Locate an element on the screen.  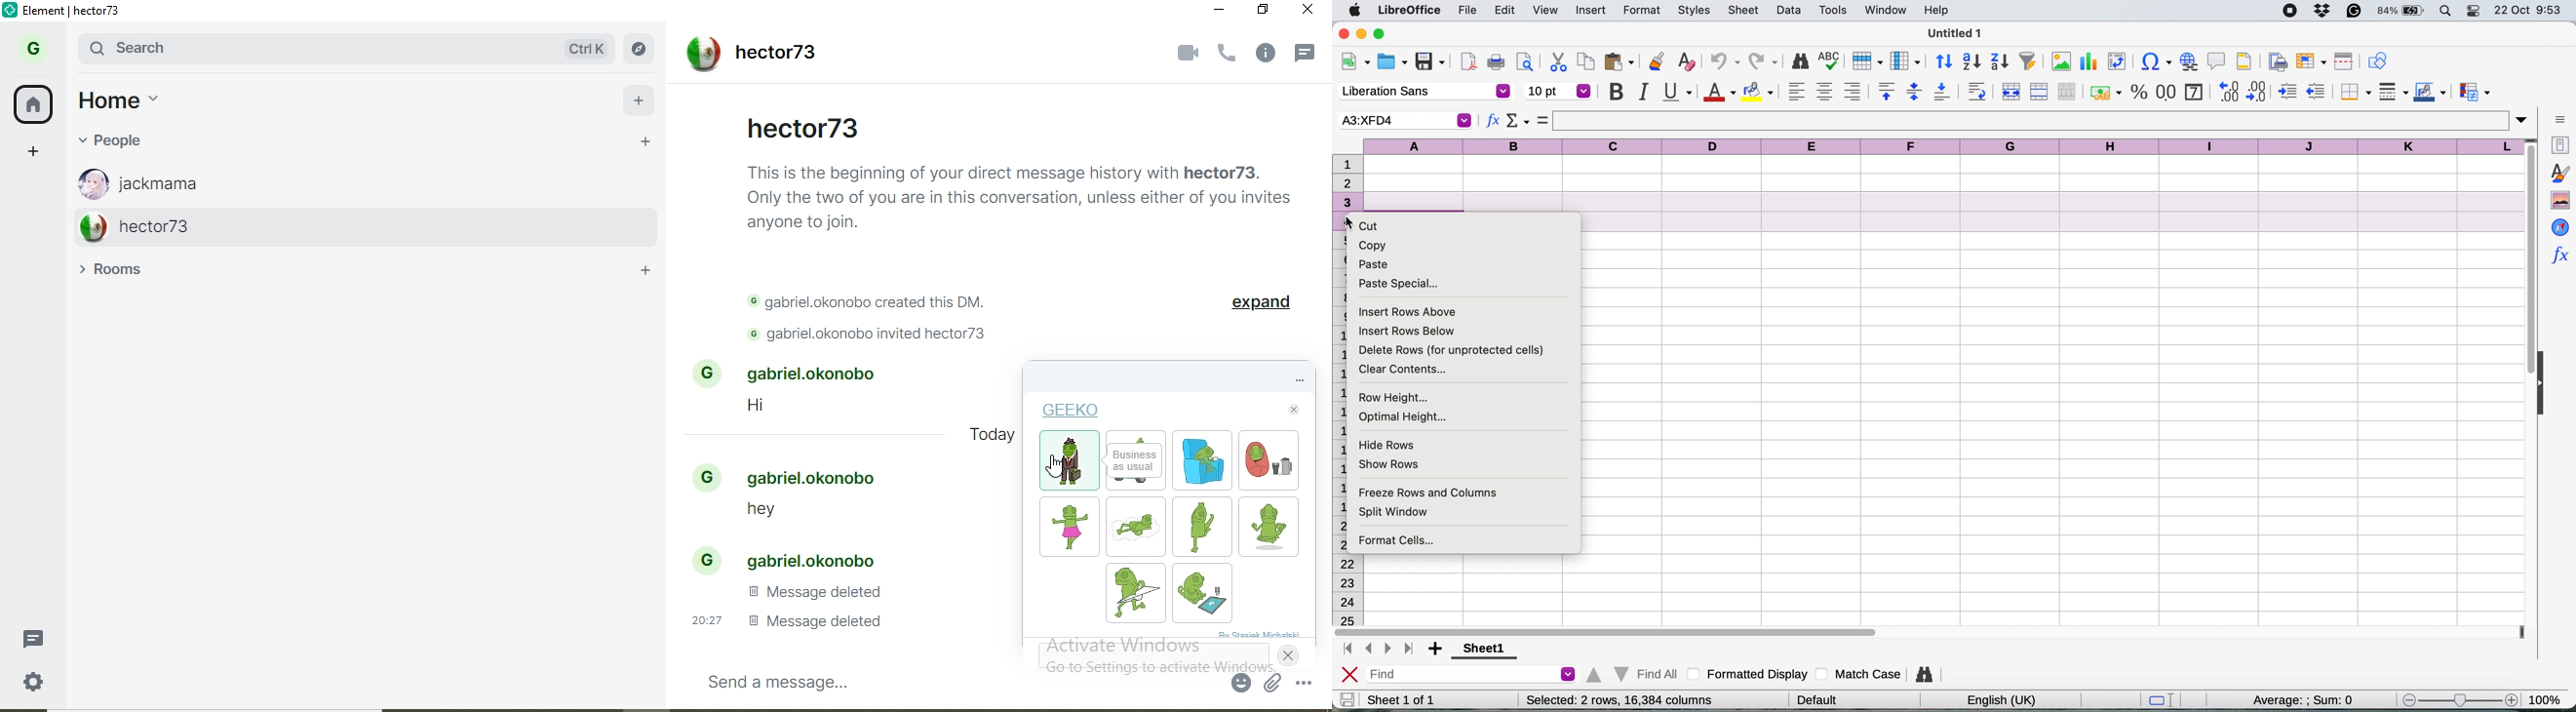
function wizard is located at coordinates (2559, 253).